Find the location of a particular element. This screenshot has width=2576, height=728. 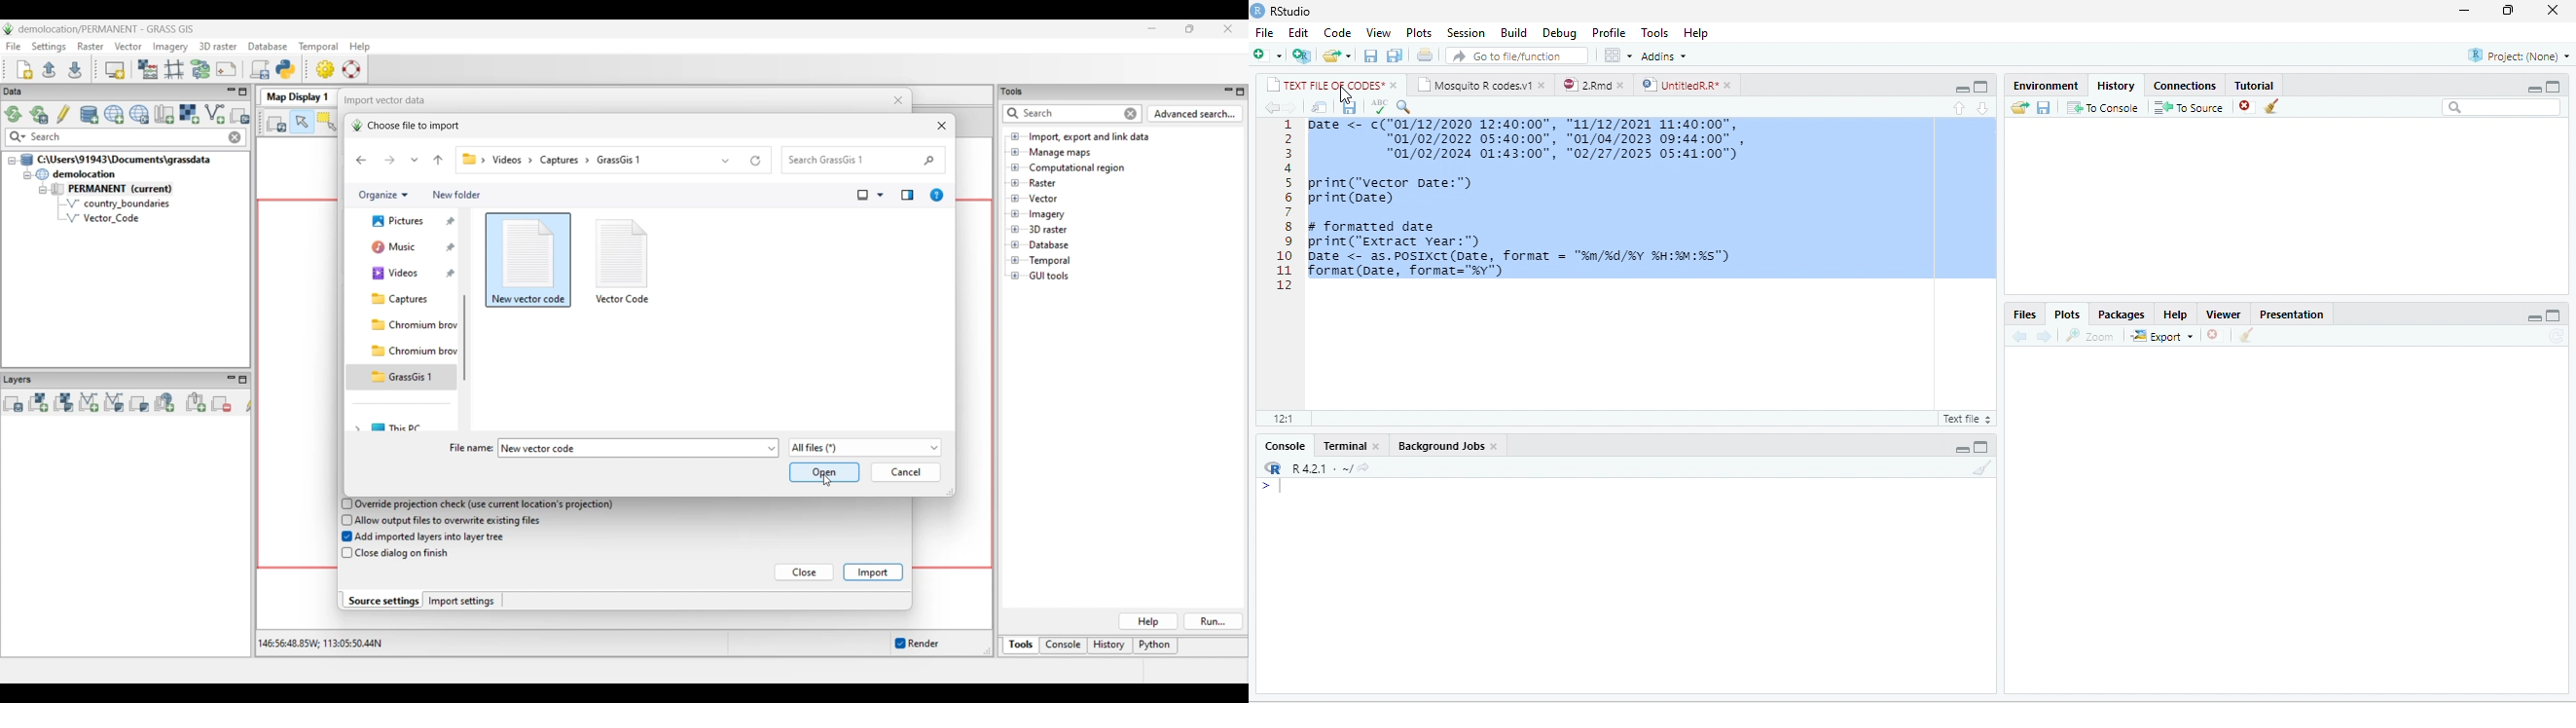

forward is located at coordinates (1290, 107).